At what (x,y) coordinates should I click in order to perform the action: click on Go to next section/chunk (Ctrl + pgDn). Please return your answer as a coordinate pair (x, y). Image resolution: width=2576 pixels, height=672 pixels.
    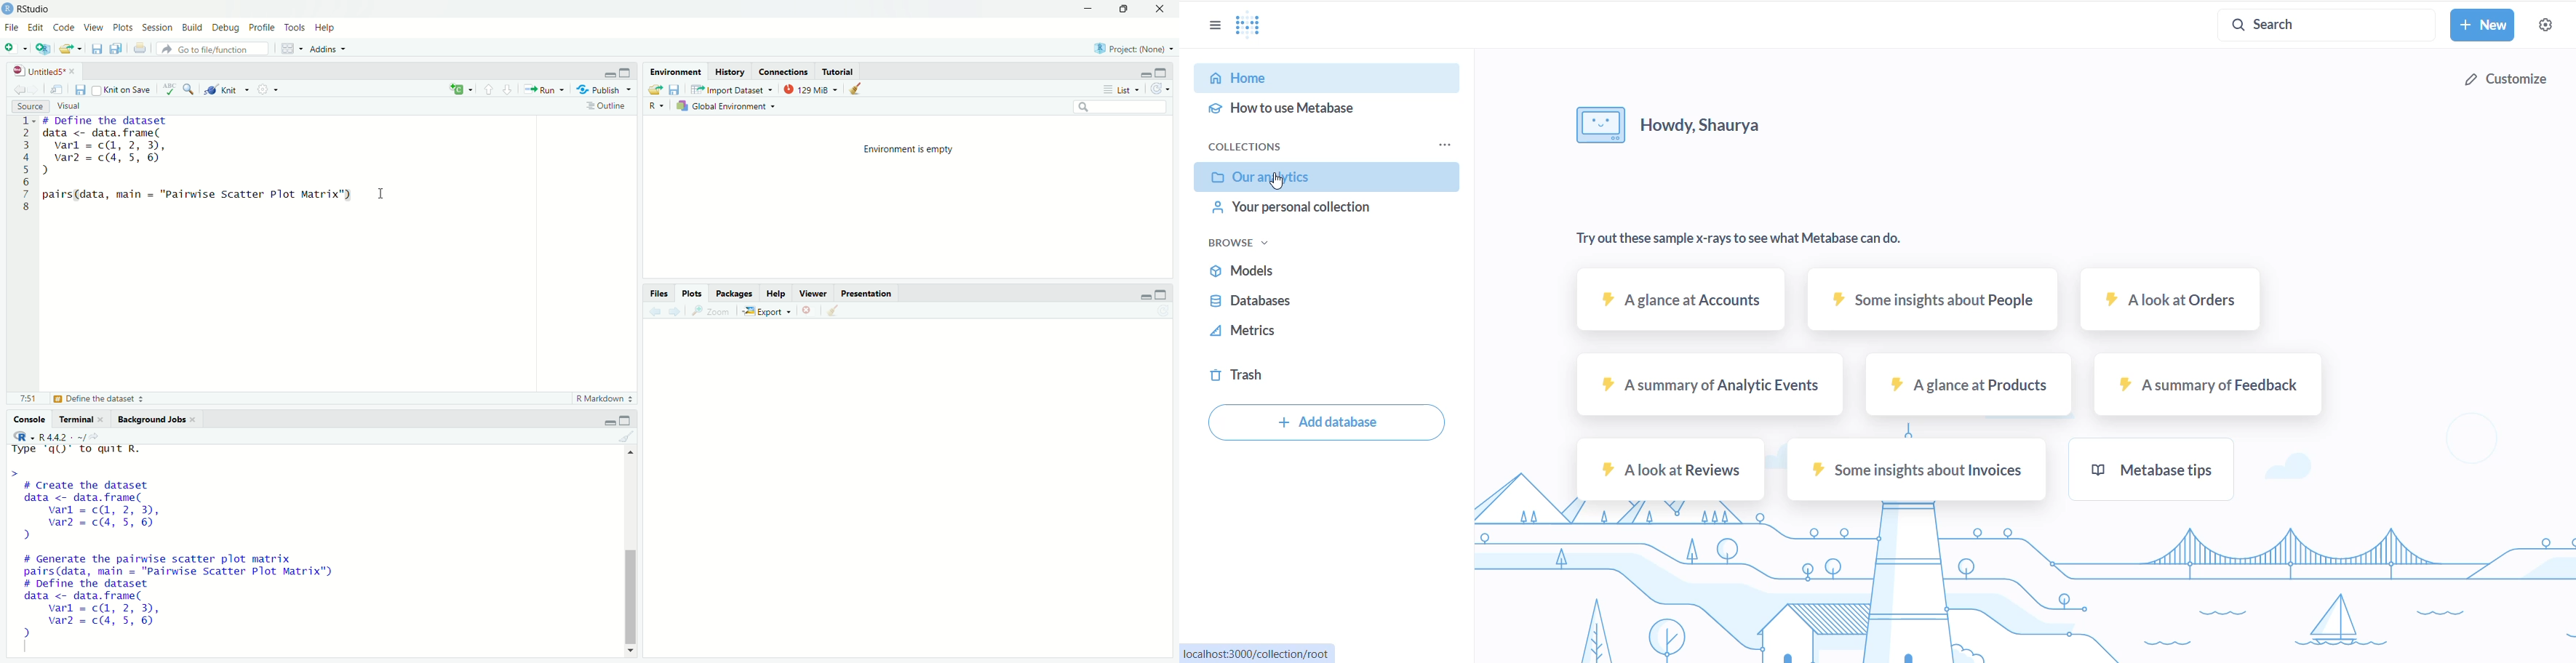
    Looking at the image, I should click on (507, 89).